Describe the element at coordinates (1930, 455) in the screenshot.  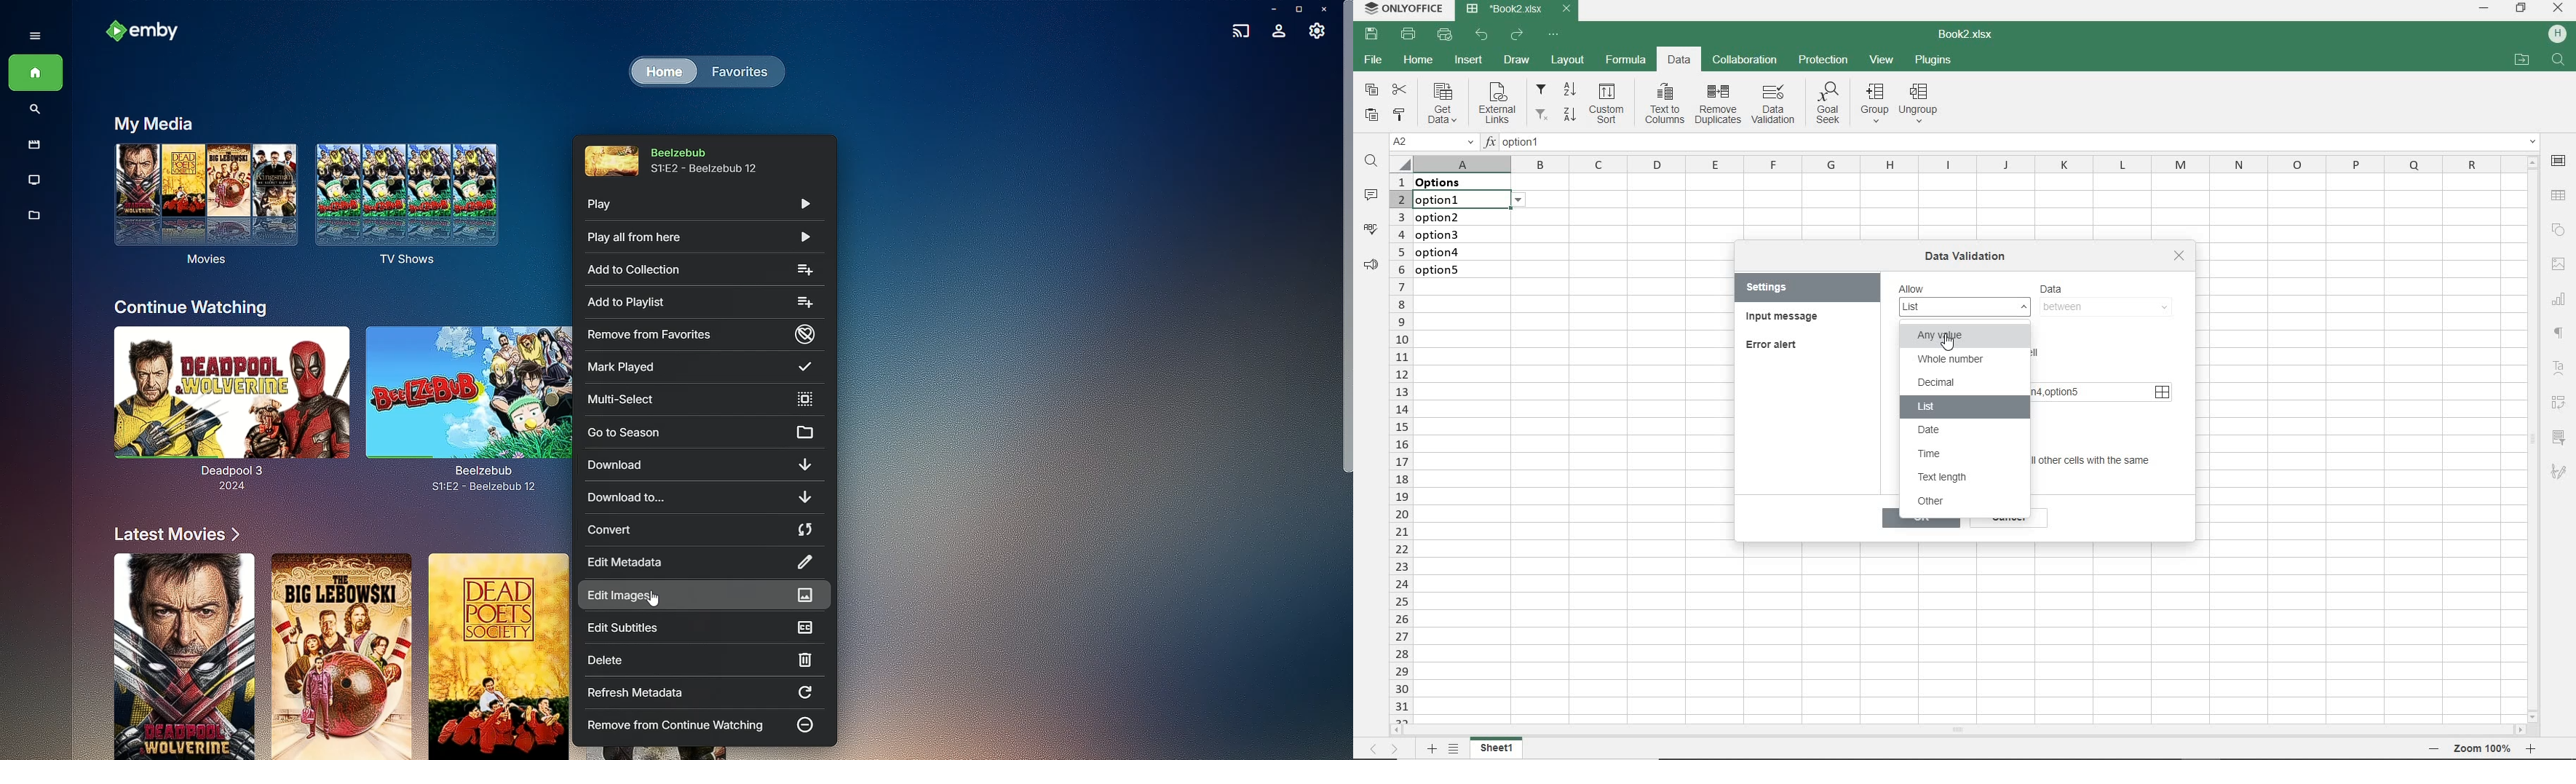
I see `time` at that location.